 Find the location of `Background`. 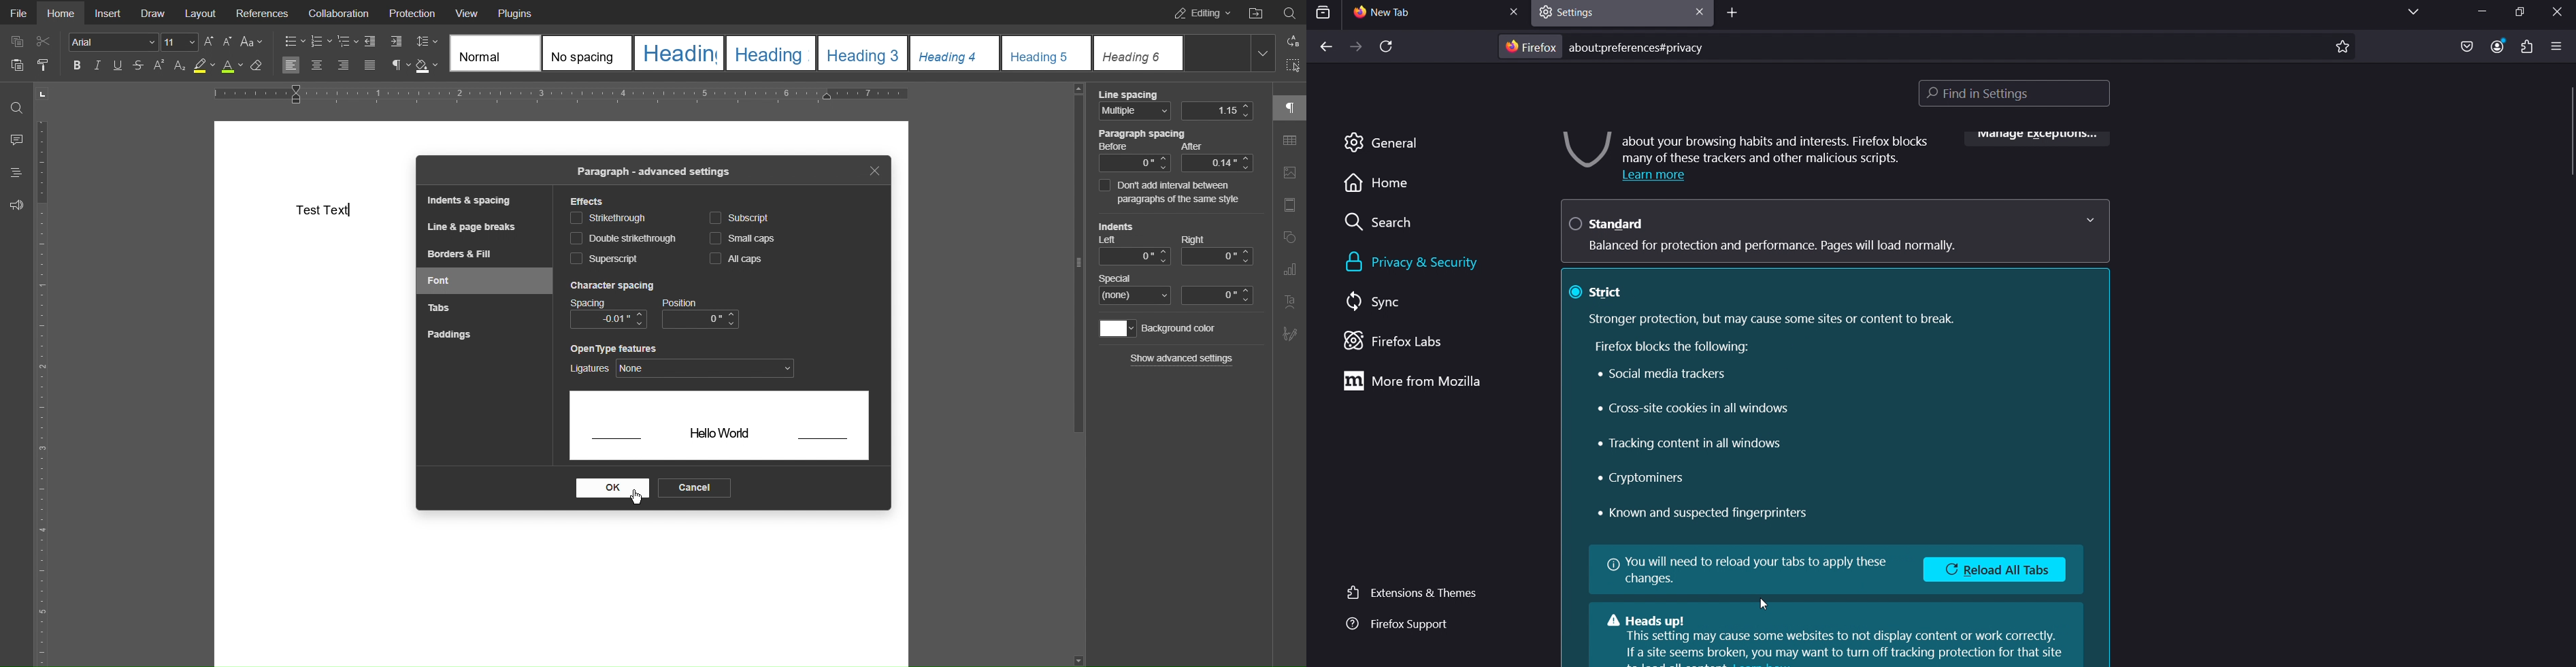

Background is located at coordinates (1160, 329).